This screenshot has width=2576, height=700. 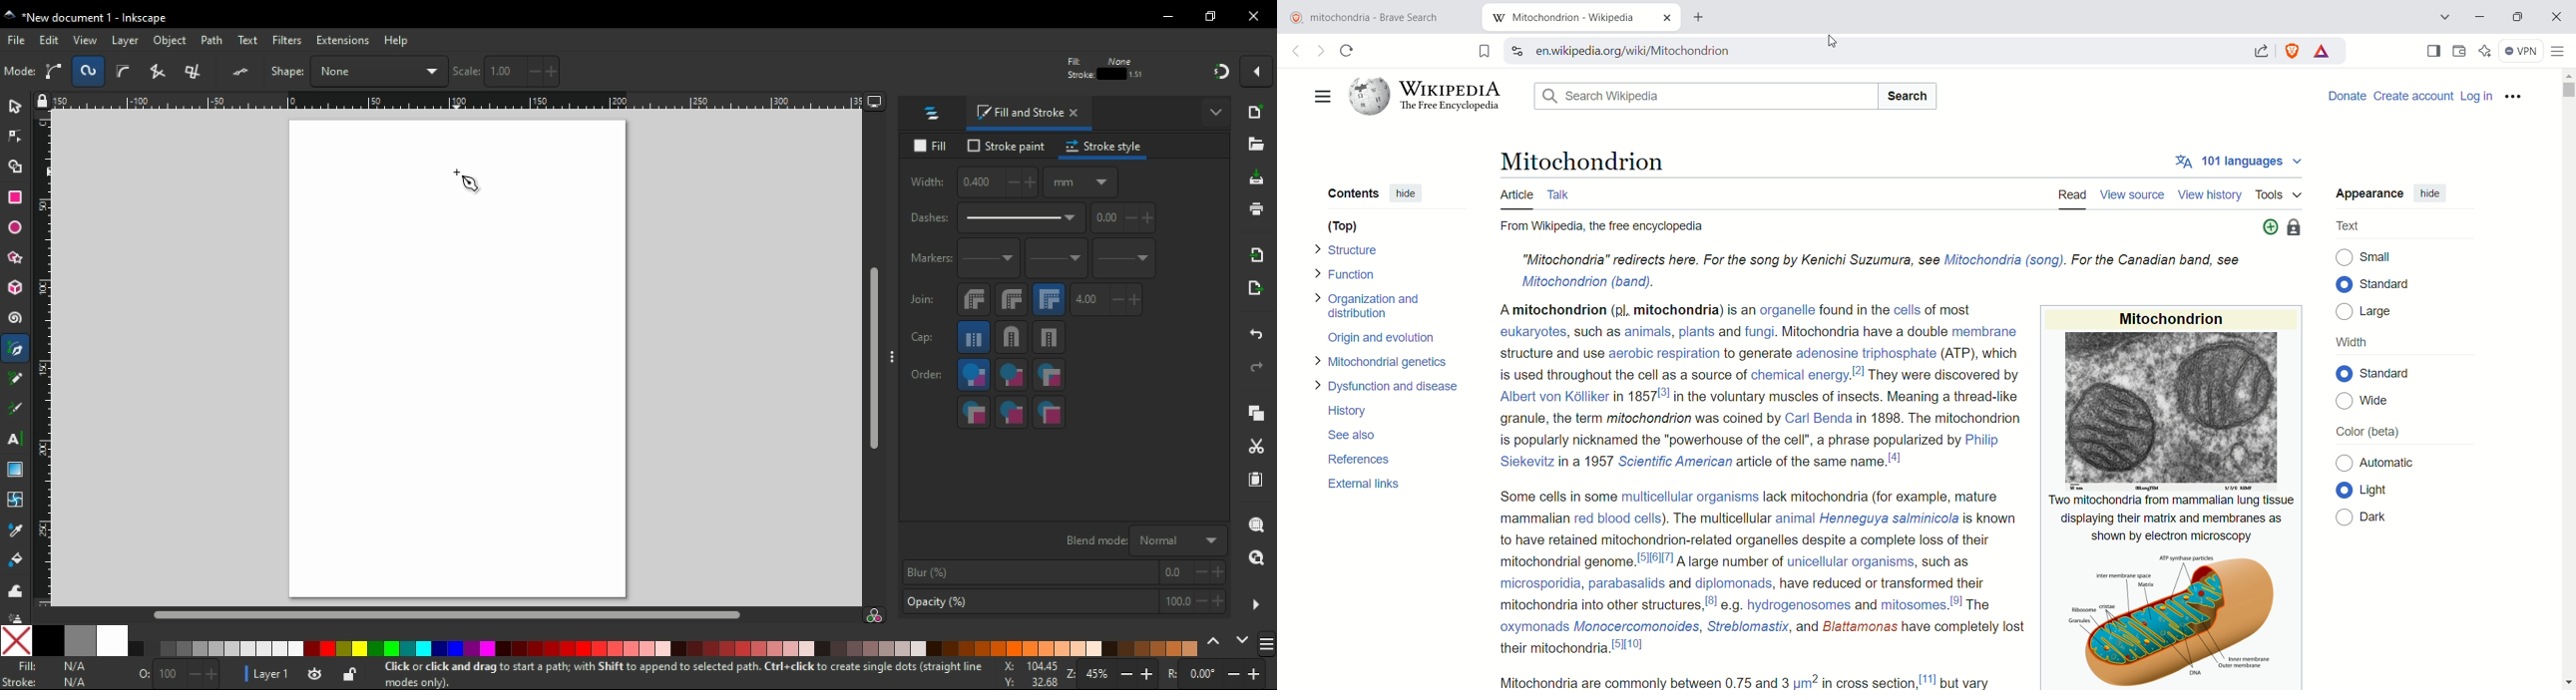 I want to click on new, so click(x=1258, y=112).